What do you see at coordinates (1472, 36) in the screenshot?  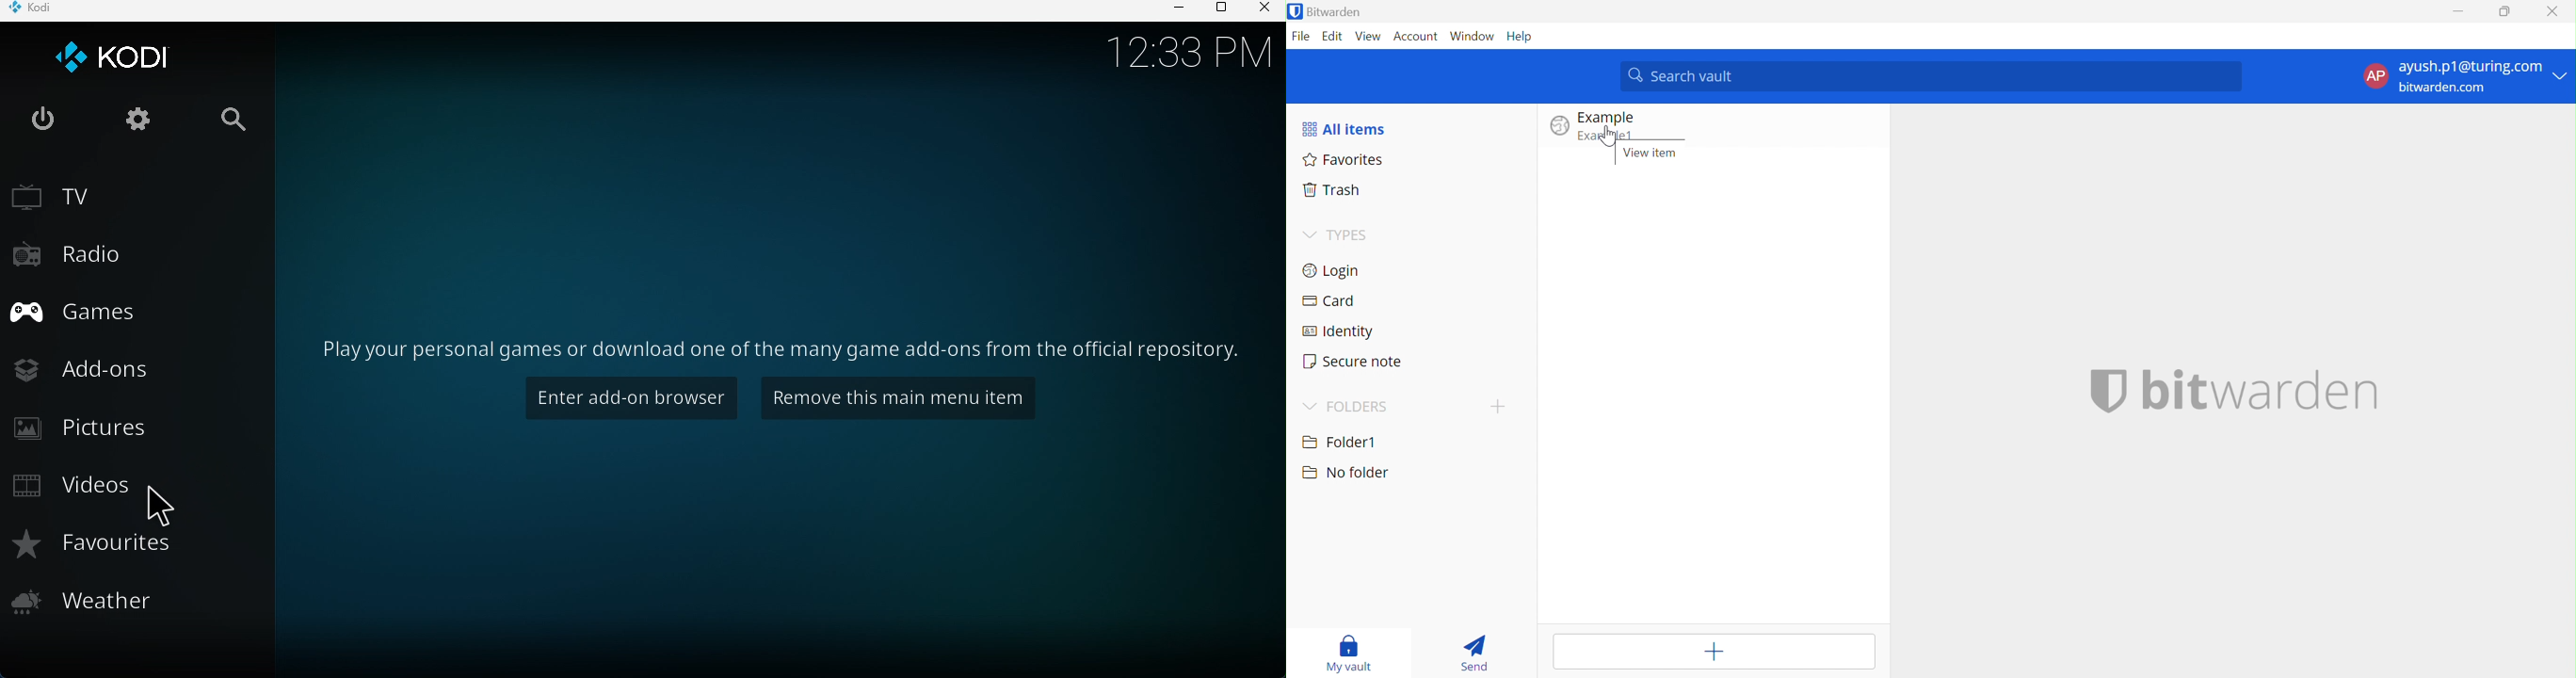 I see `Window` at bounding box center [1472, 36].